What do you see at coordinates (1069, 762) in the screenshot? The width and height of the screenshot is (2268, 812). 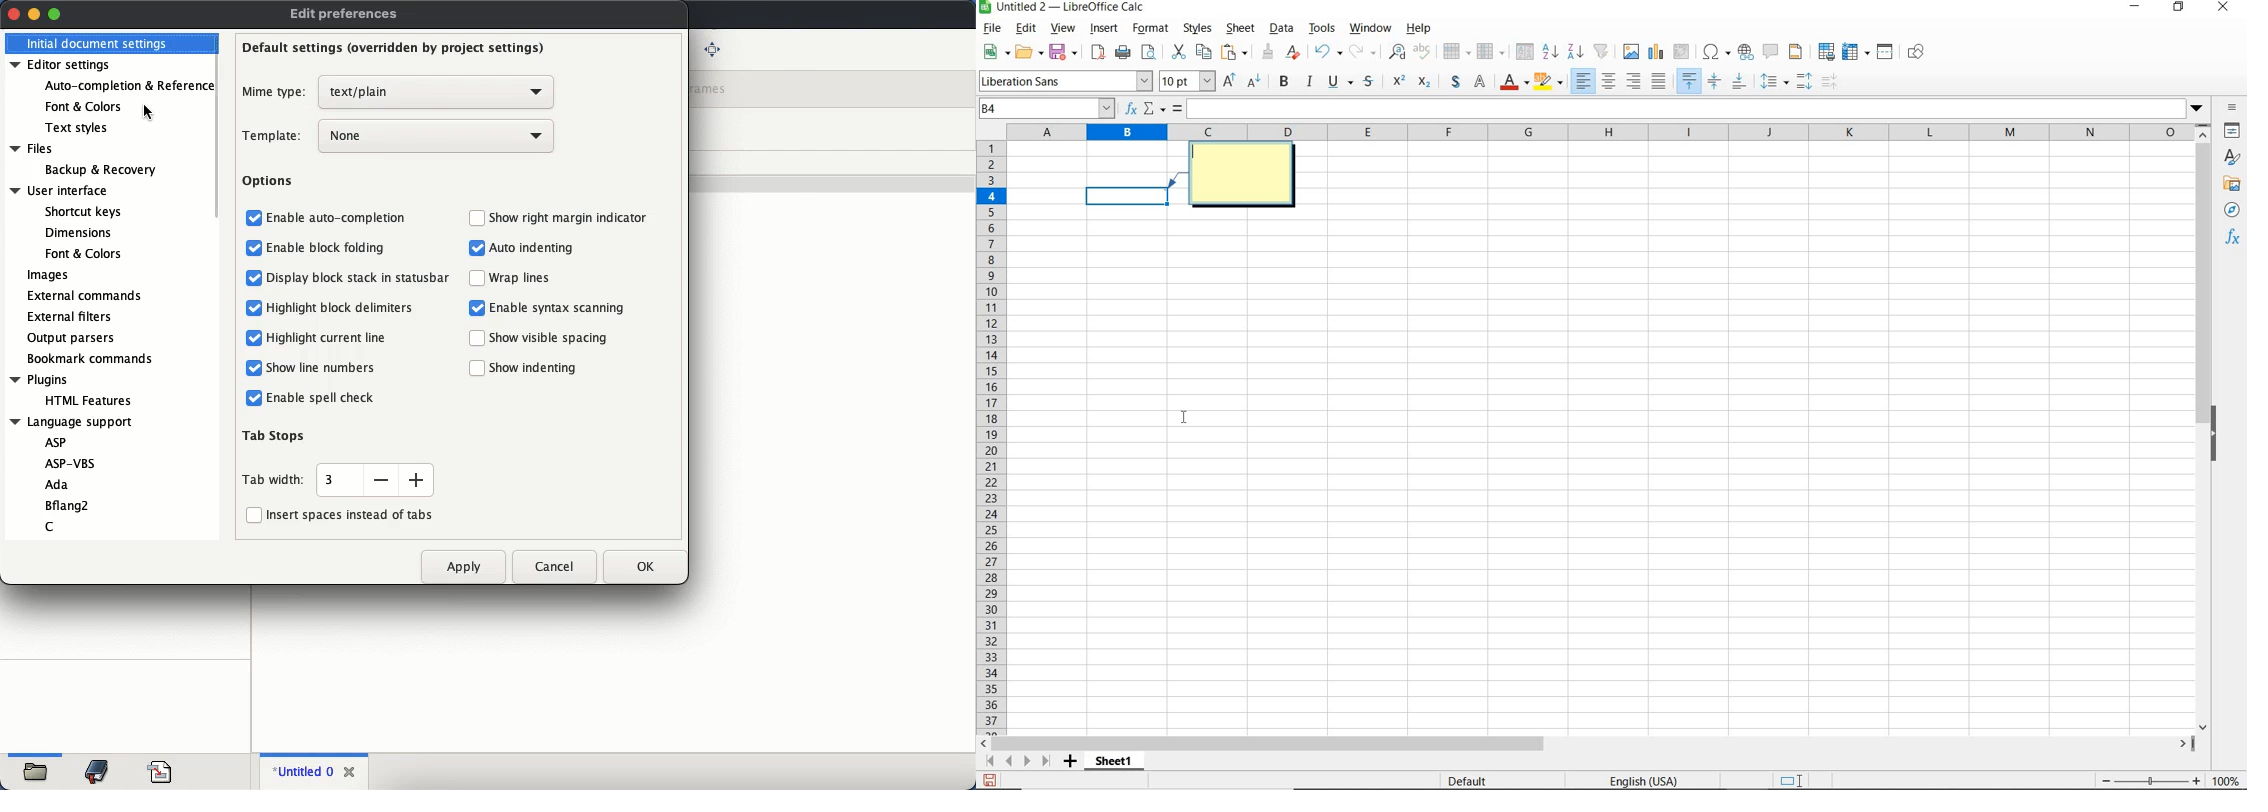 I see `add sheet` at bounding box center [1069, 762].